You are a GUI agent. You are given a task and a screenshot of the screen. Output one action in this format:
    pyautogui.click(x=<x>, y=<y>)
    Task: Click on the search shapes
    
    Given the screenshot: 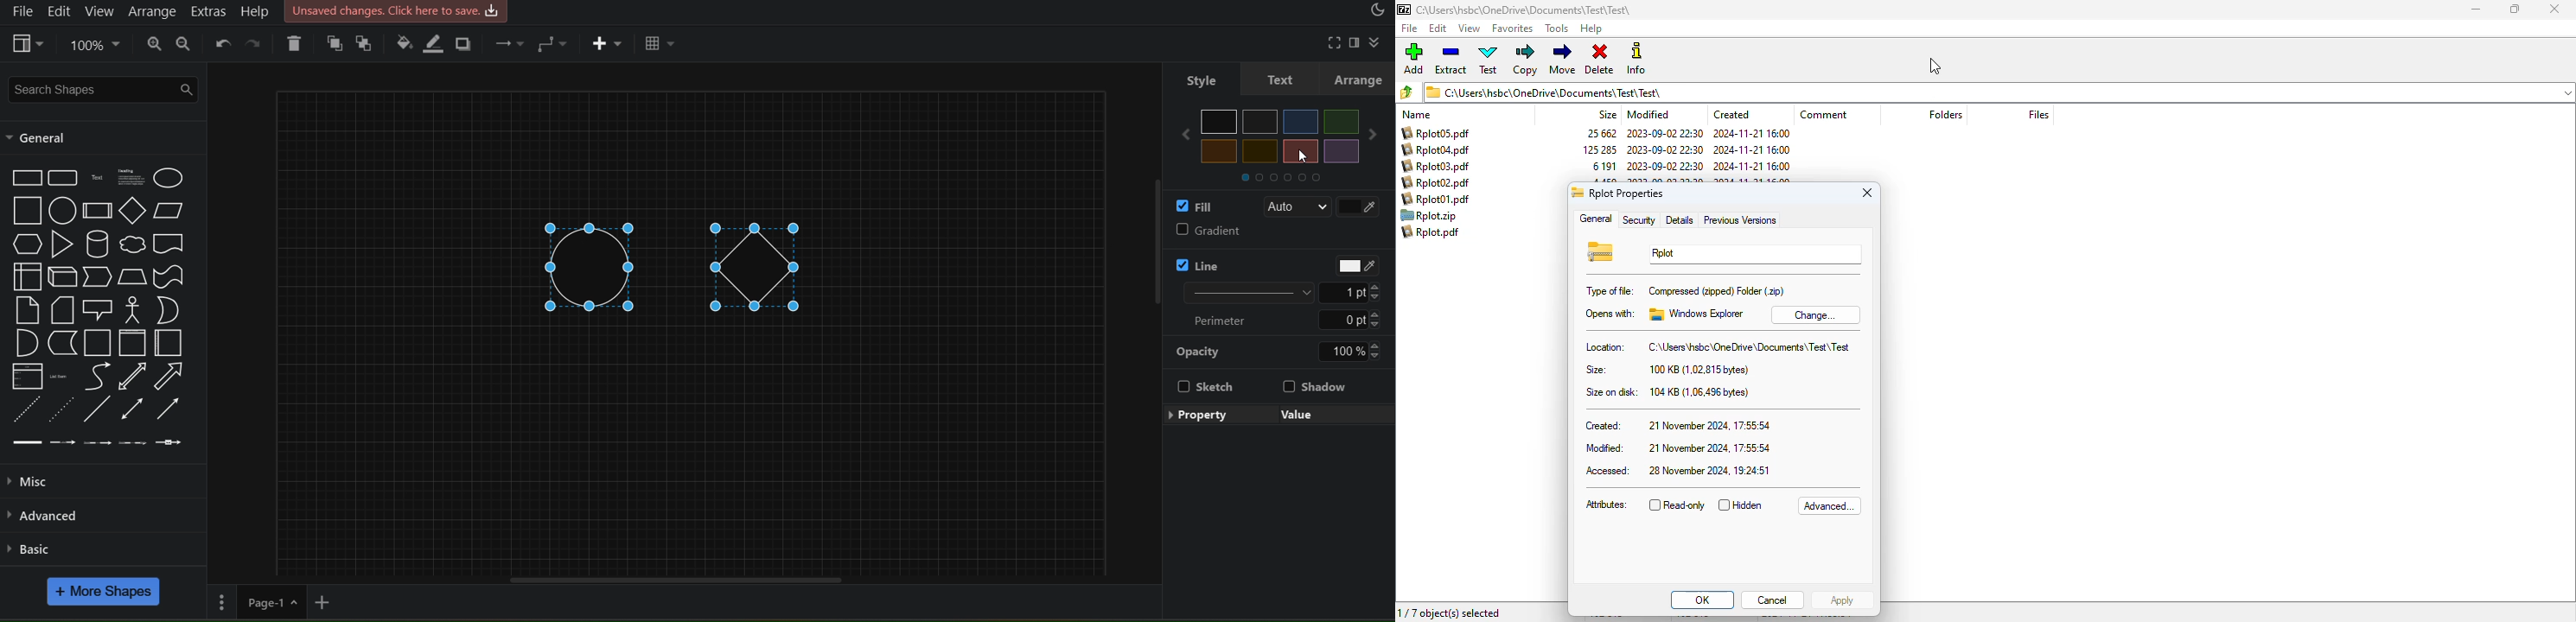 What is the action you would take?
    pyautogui.click(x=100, y=85)
    